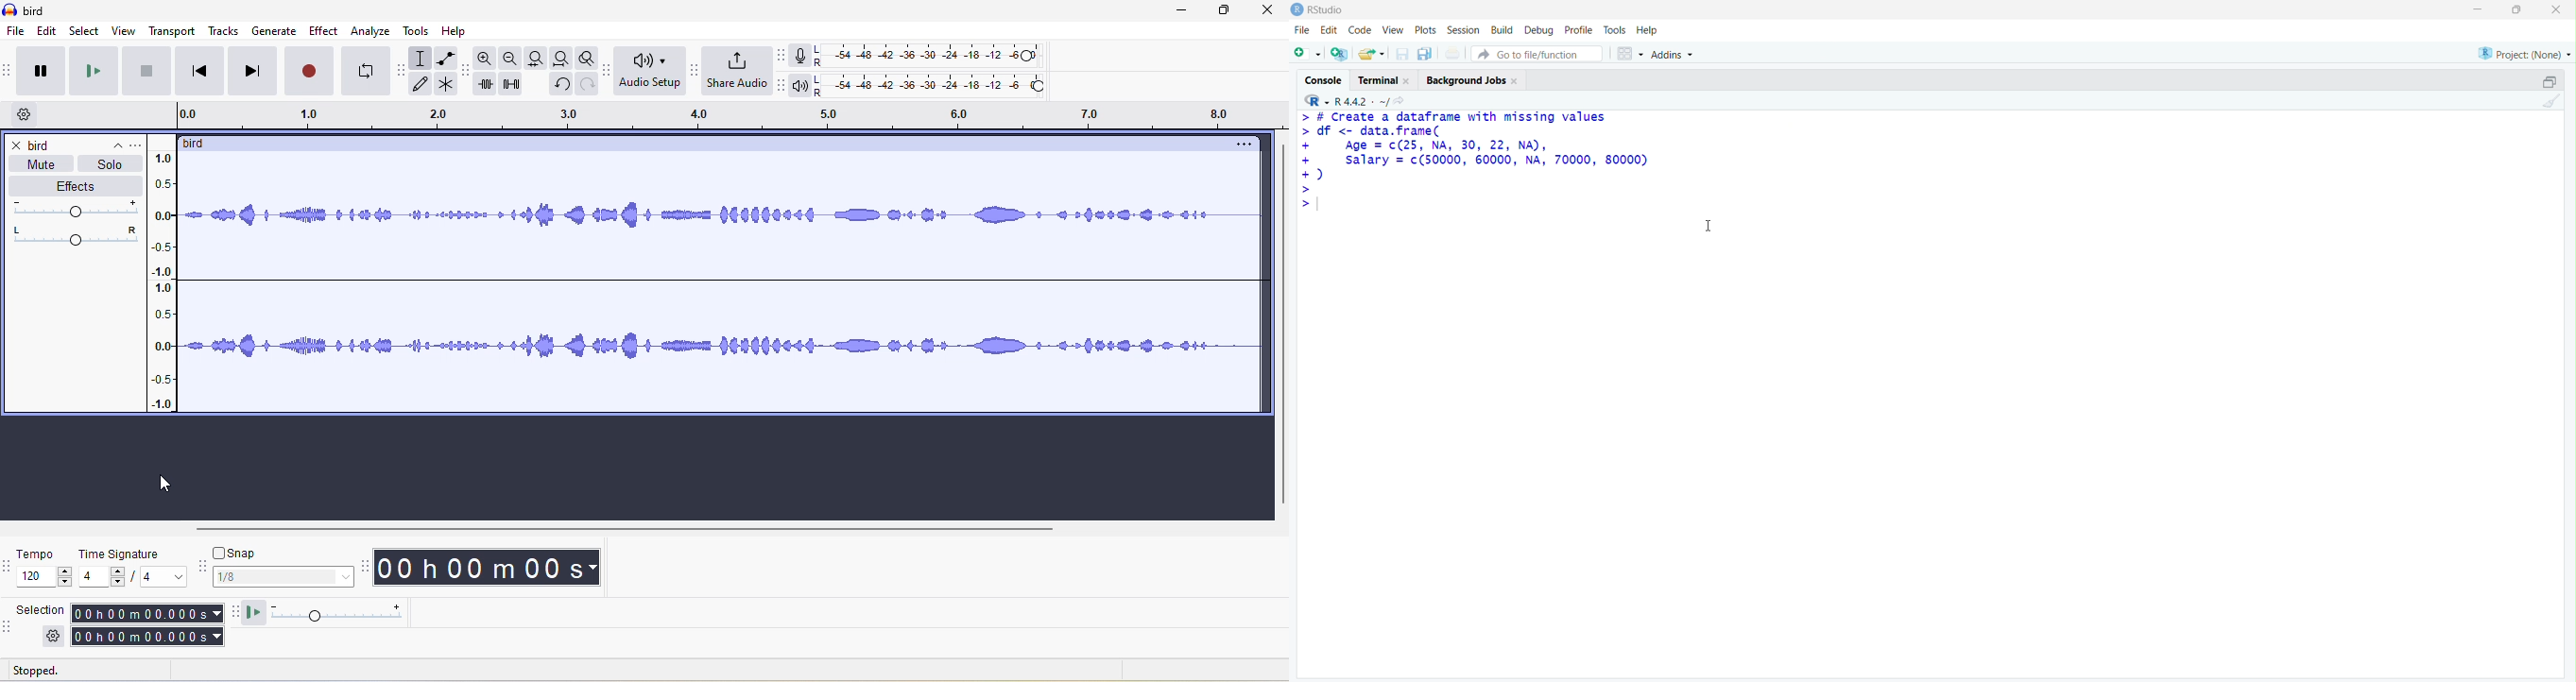 The width and height of the screenshot is (2576, 700). What do you see at coordinates (1425, 52) in the screenshot?
I see `Save all open documents (Ctrl + Alt + S)` at bounding box center [1425, 52].